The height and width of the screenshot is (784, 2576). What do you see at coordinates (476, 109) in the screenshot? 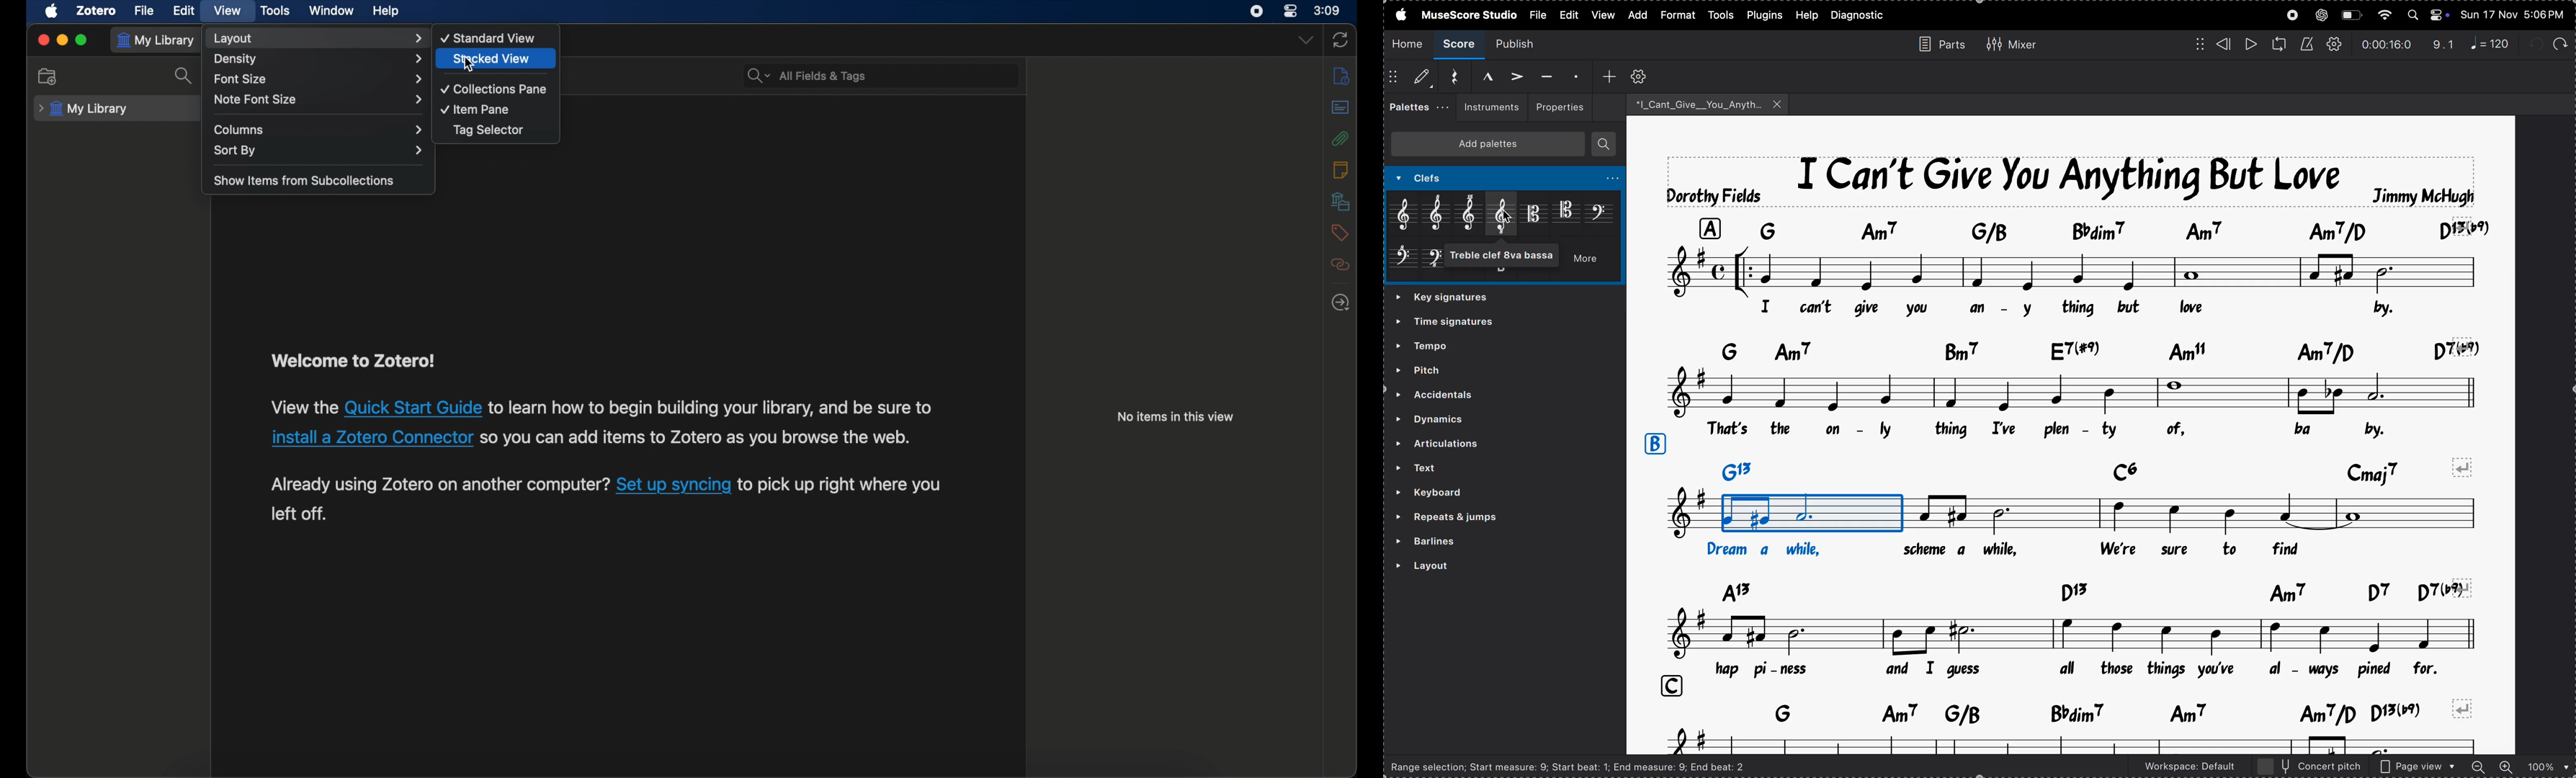
I see `item pane` at bounding box center [476, 109].